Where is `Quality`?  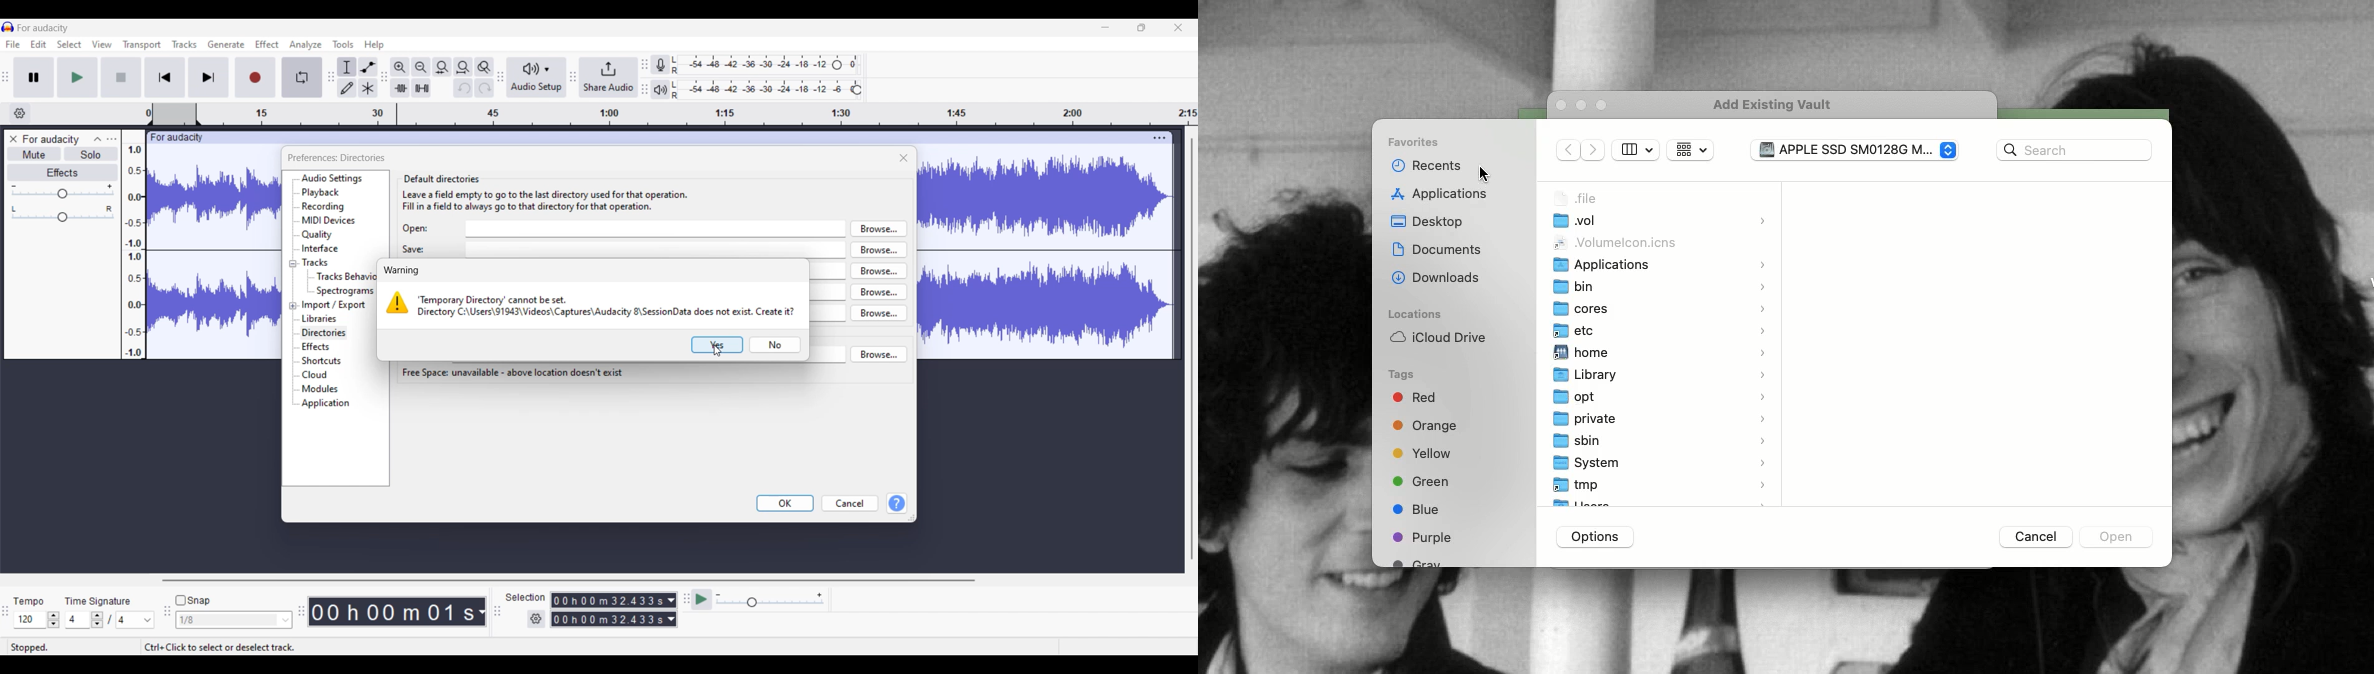 Quality is located at coordinates (318, 235).